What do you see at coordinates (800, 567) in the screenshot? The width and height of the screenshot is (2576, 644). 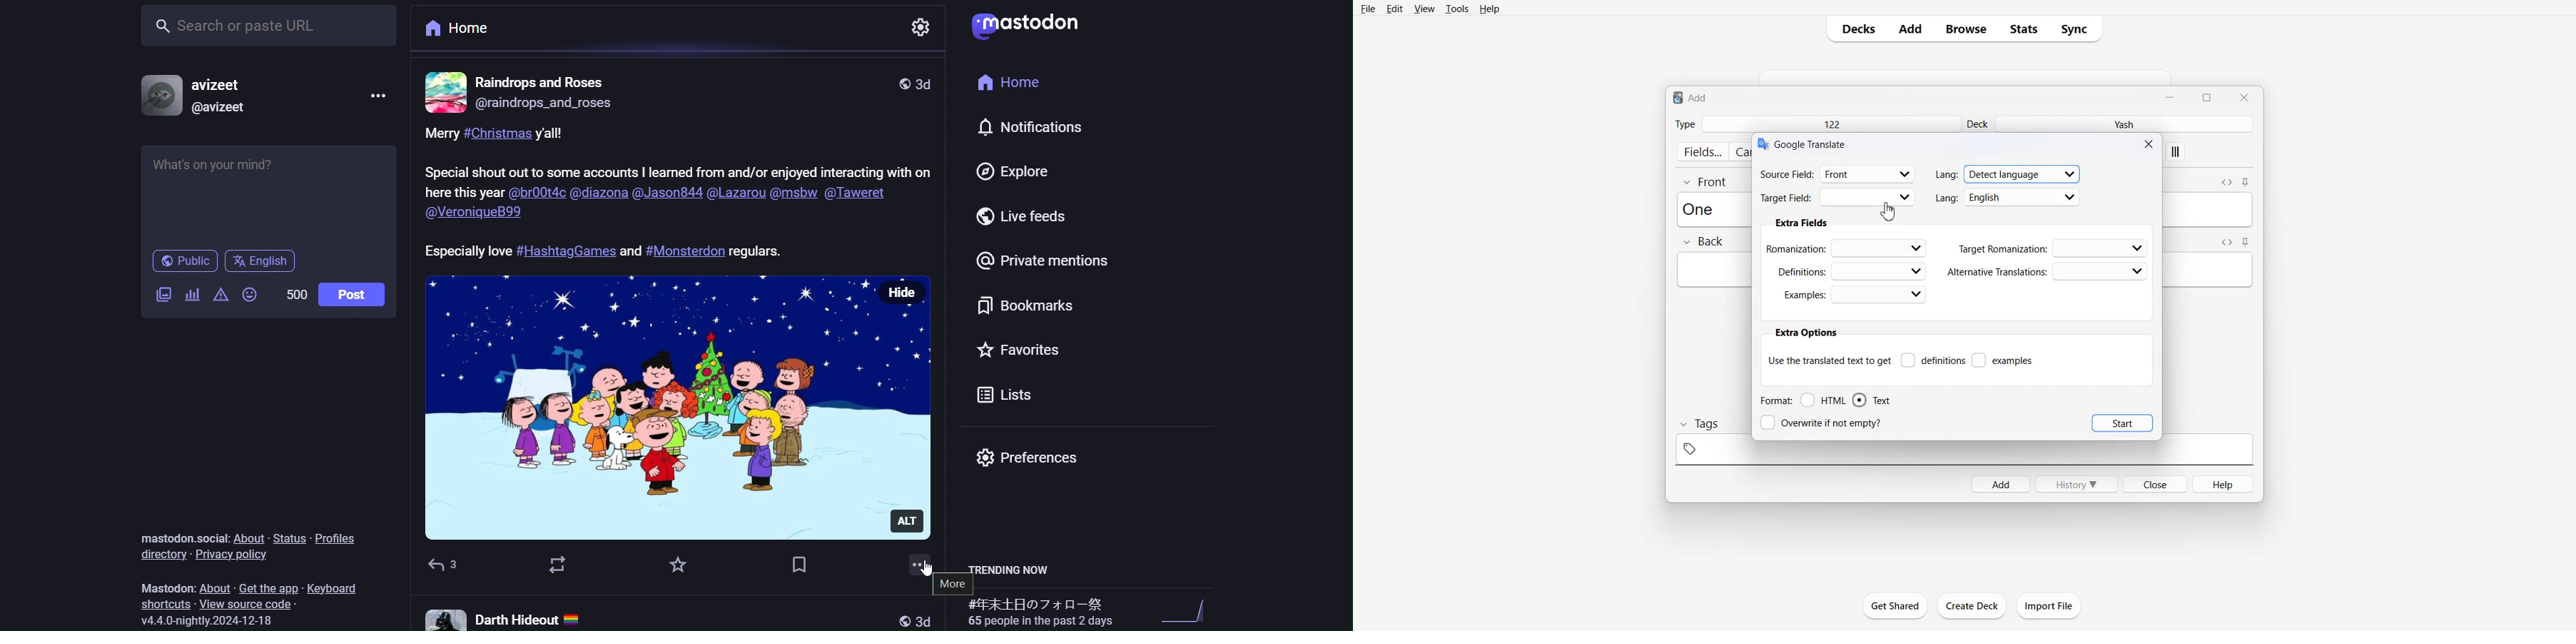 I see `bookmark` at bounding box center [800, 567].